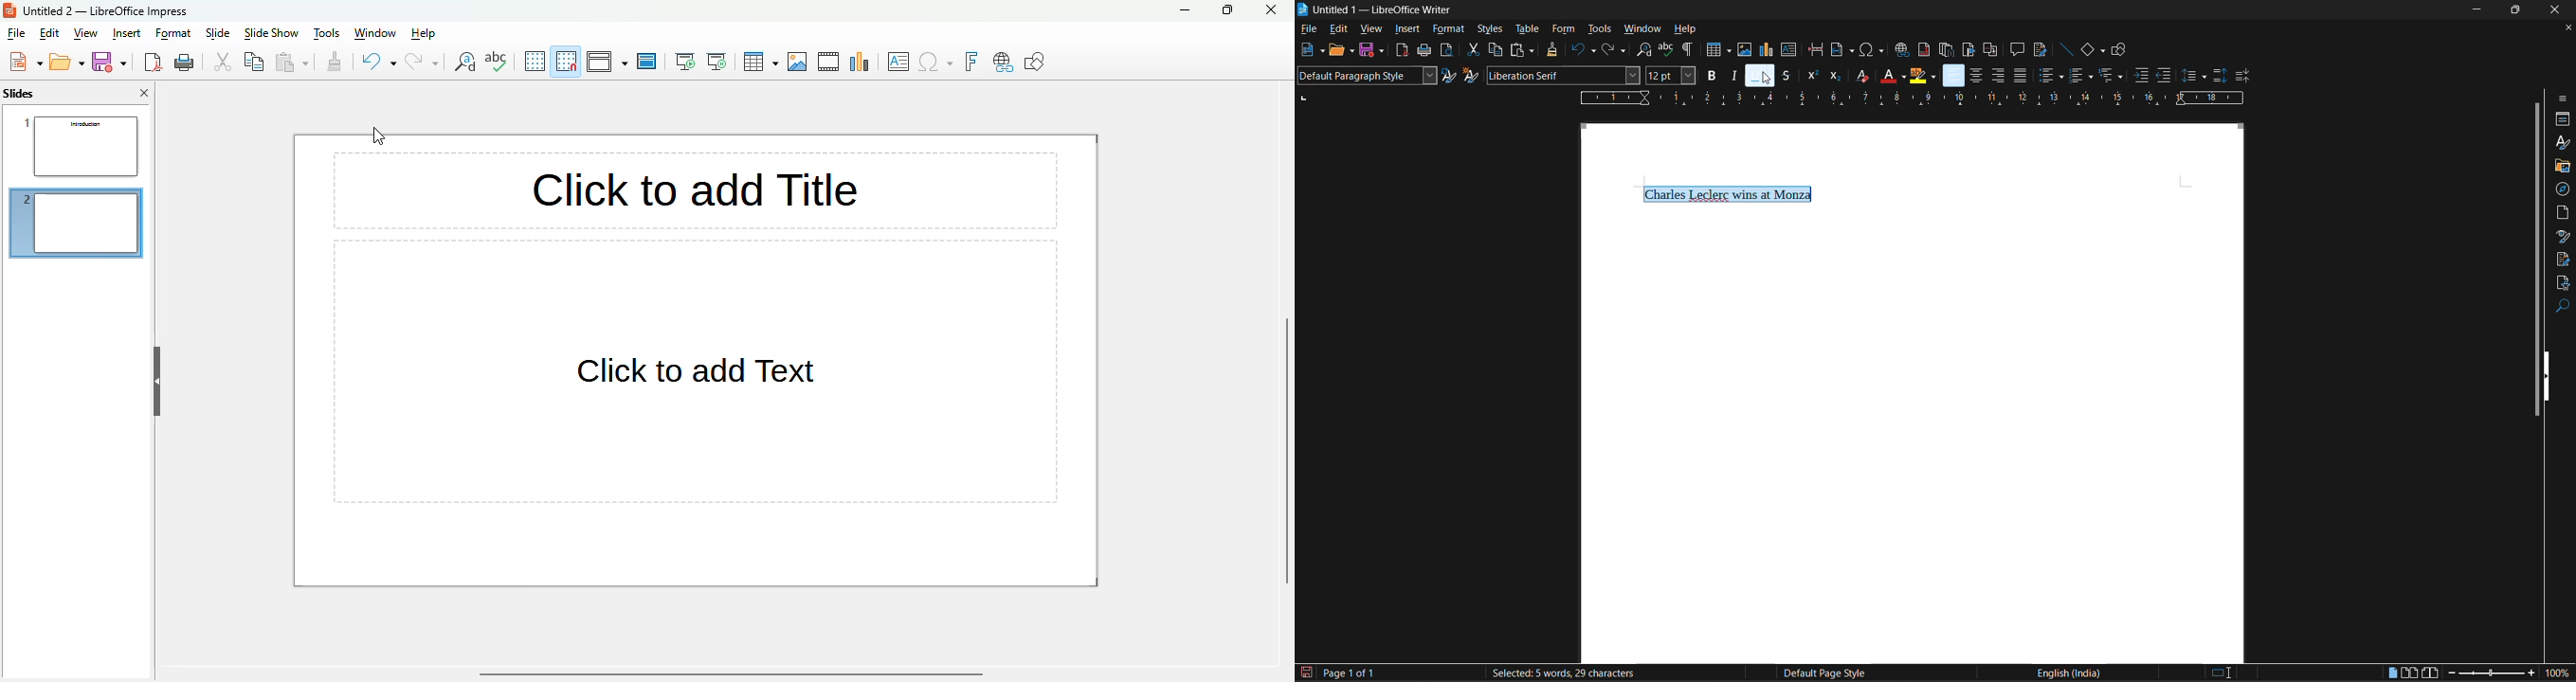 The height and width of the screenshot is (700, 2576). What do you see at coordinates (26, 62) in the screenshot?
I see `new` at bounding box center [26, 62].